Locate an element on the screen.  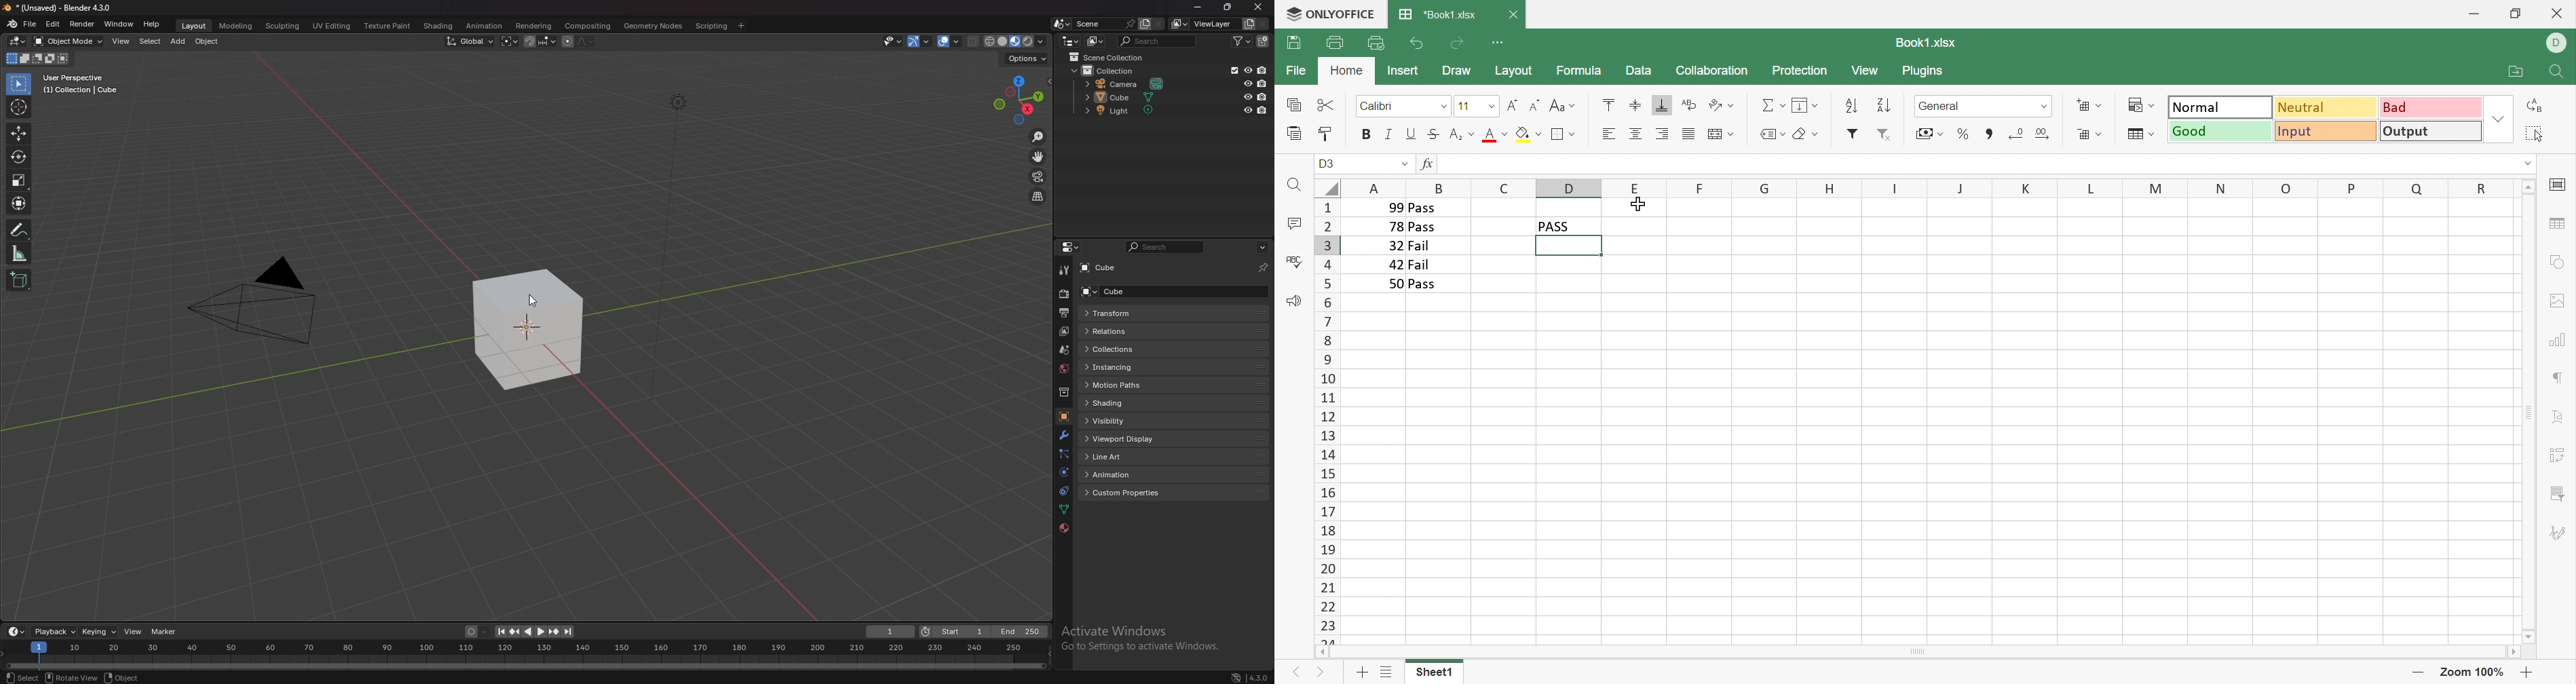
Restore down is located at coordinates (2515, 13).